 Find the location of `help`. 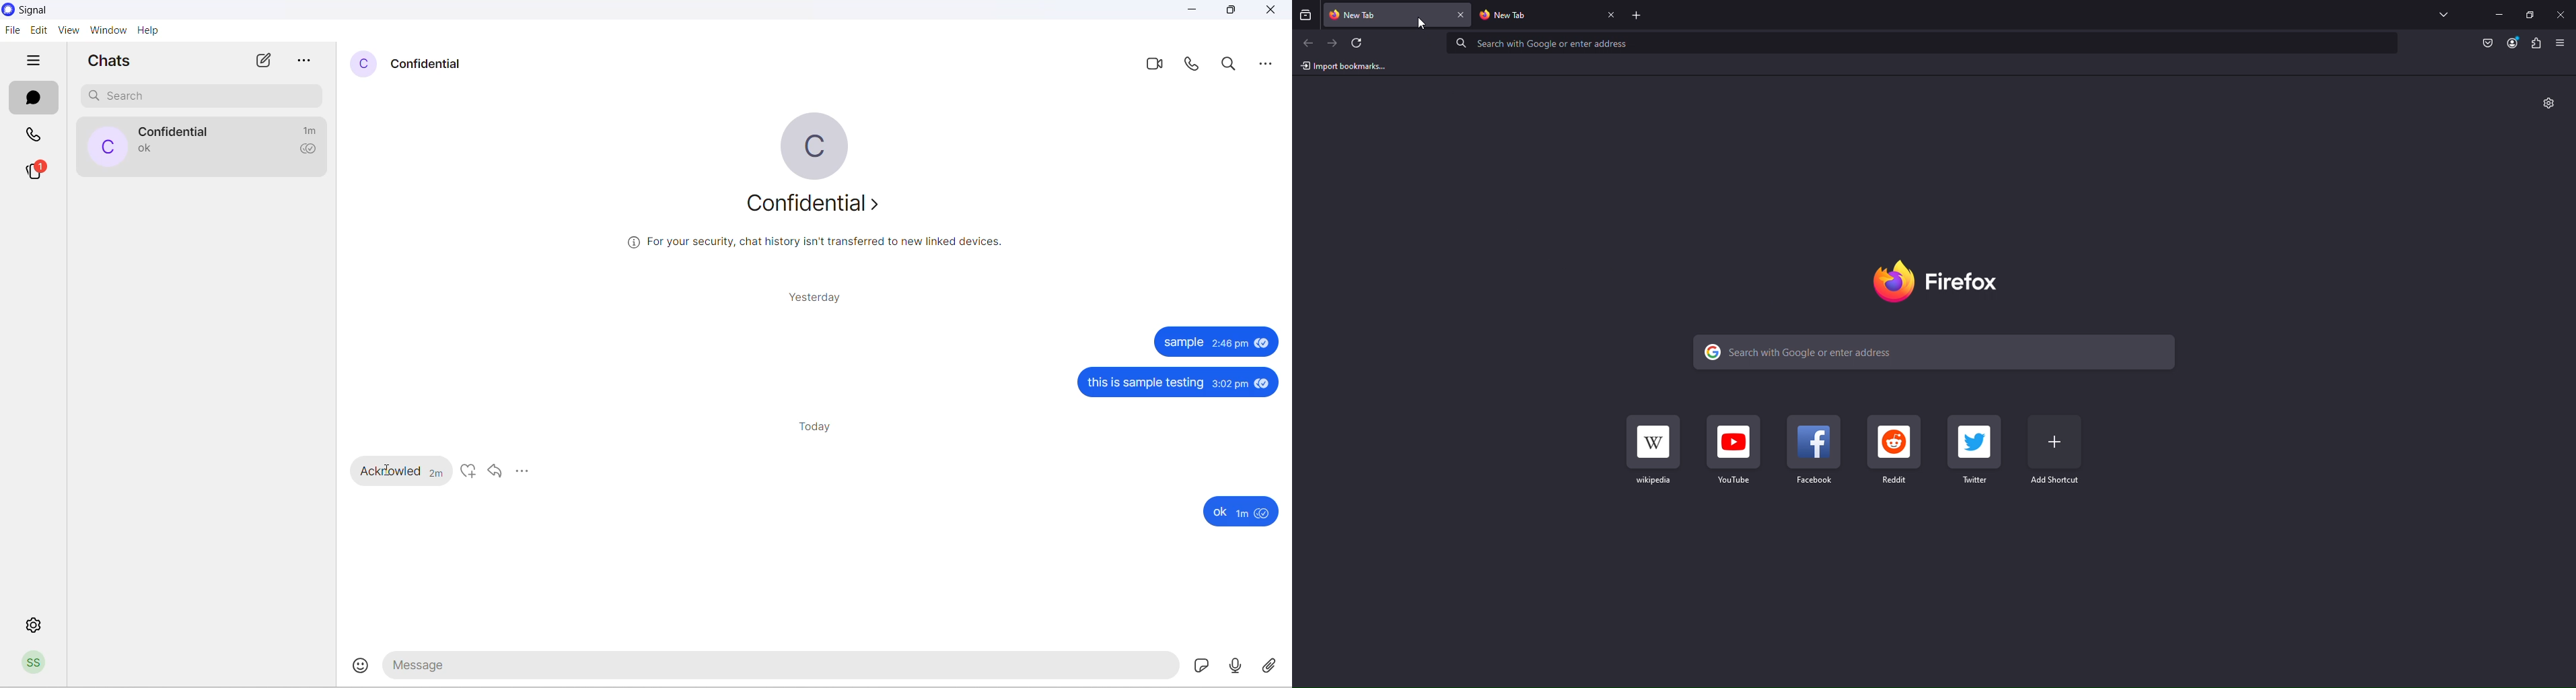

help is located at coordinates (151, 32).